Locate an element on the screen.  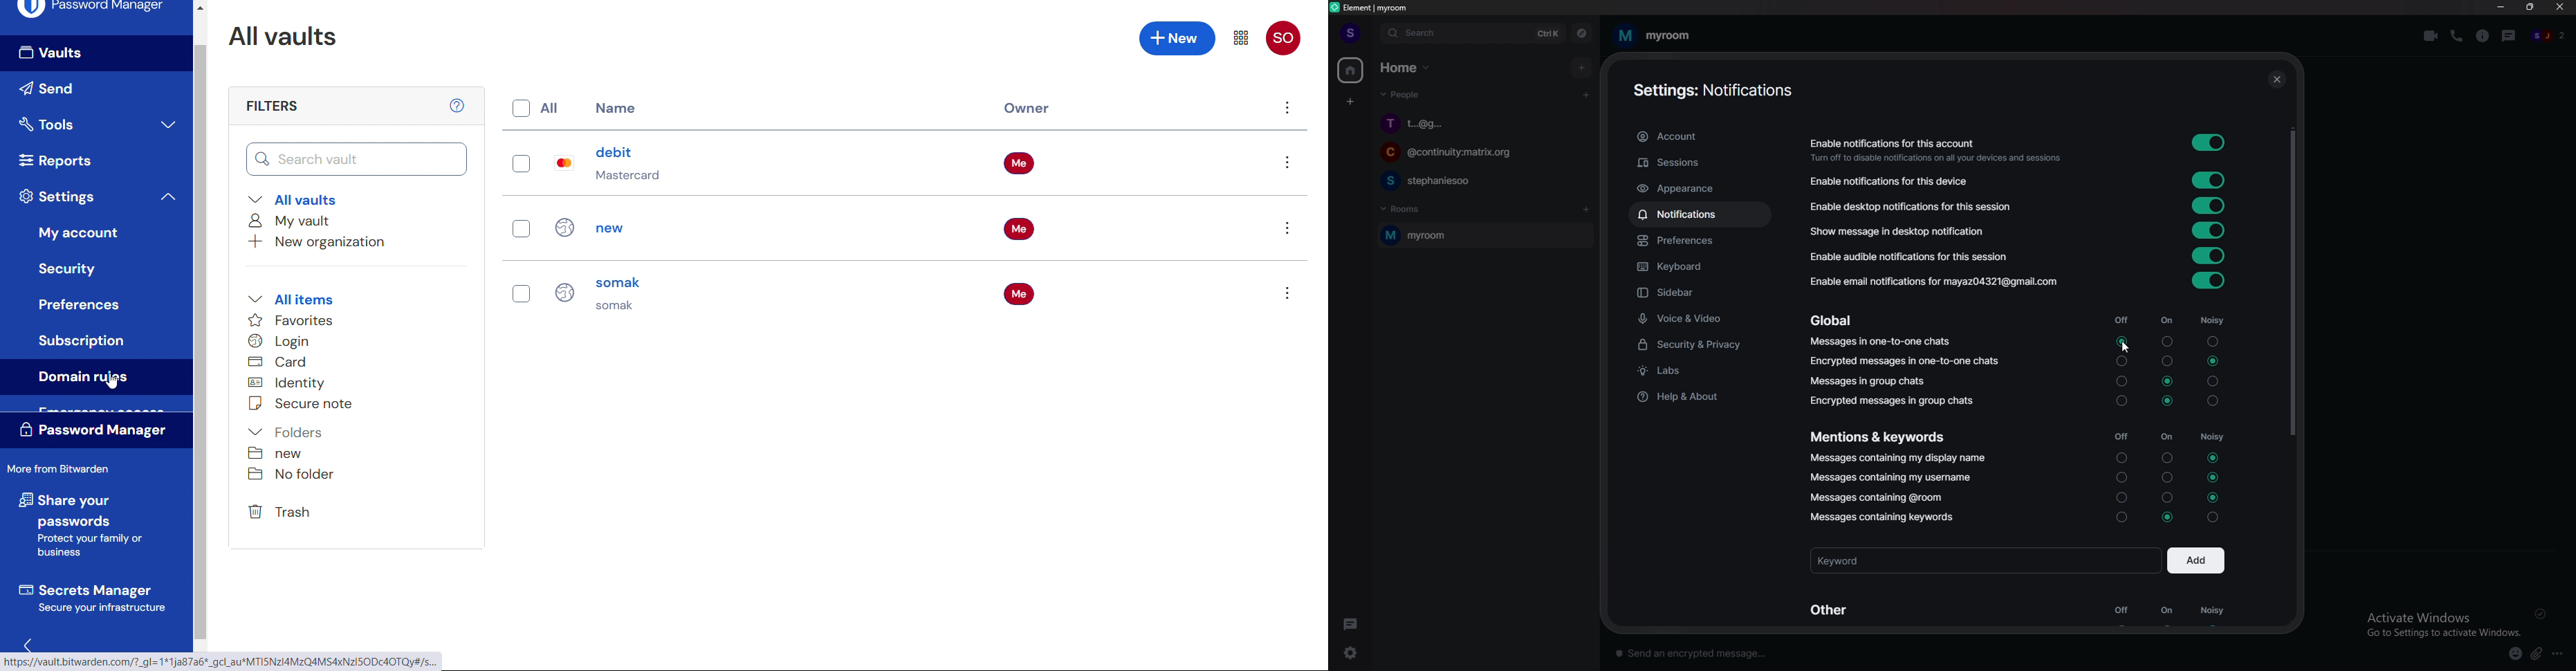
noisy is located at coordinates (2214, 611).